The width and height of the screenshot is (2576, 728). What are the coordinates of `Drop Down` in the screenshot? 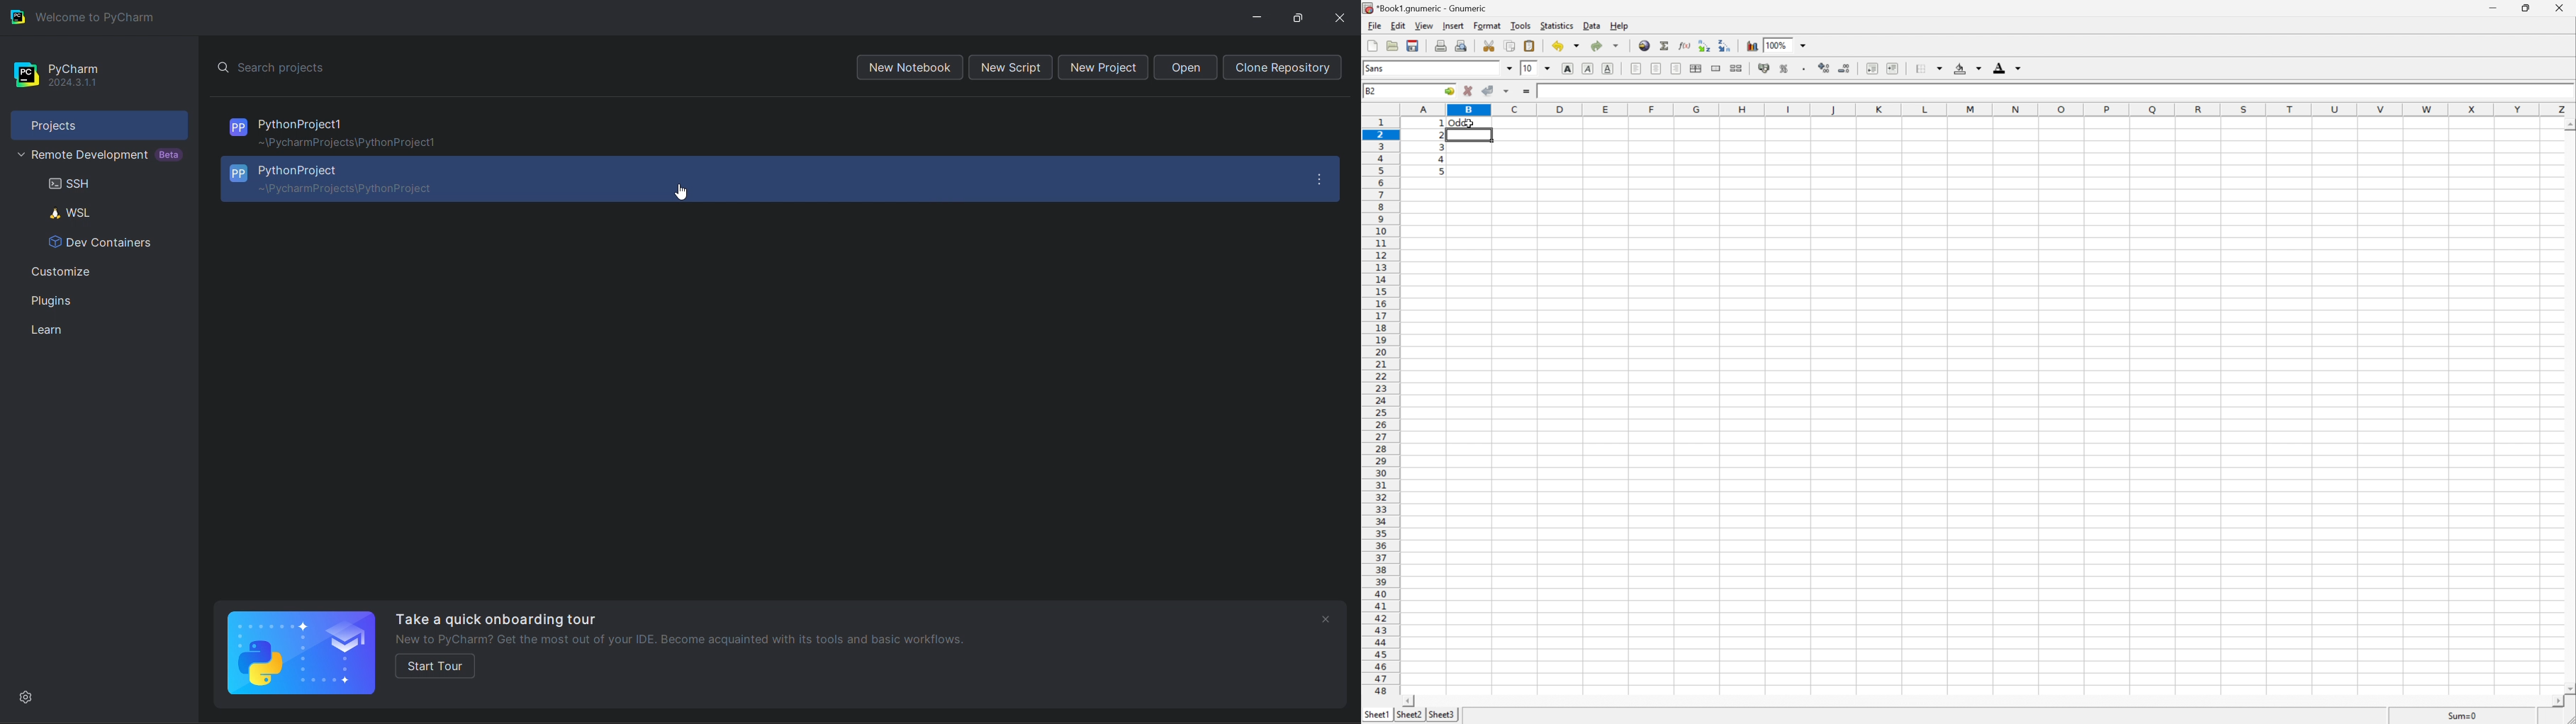 It's located at (1547, 68).